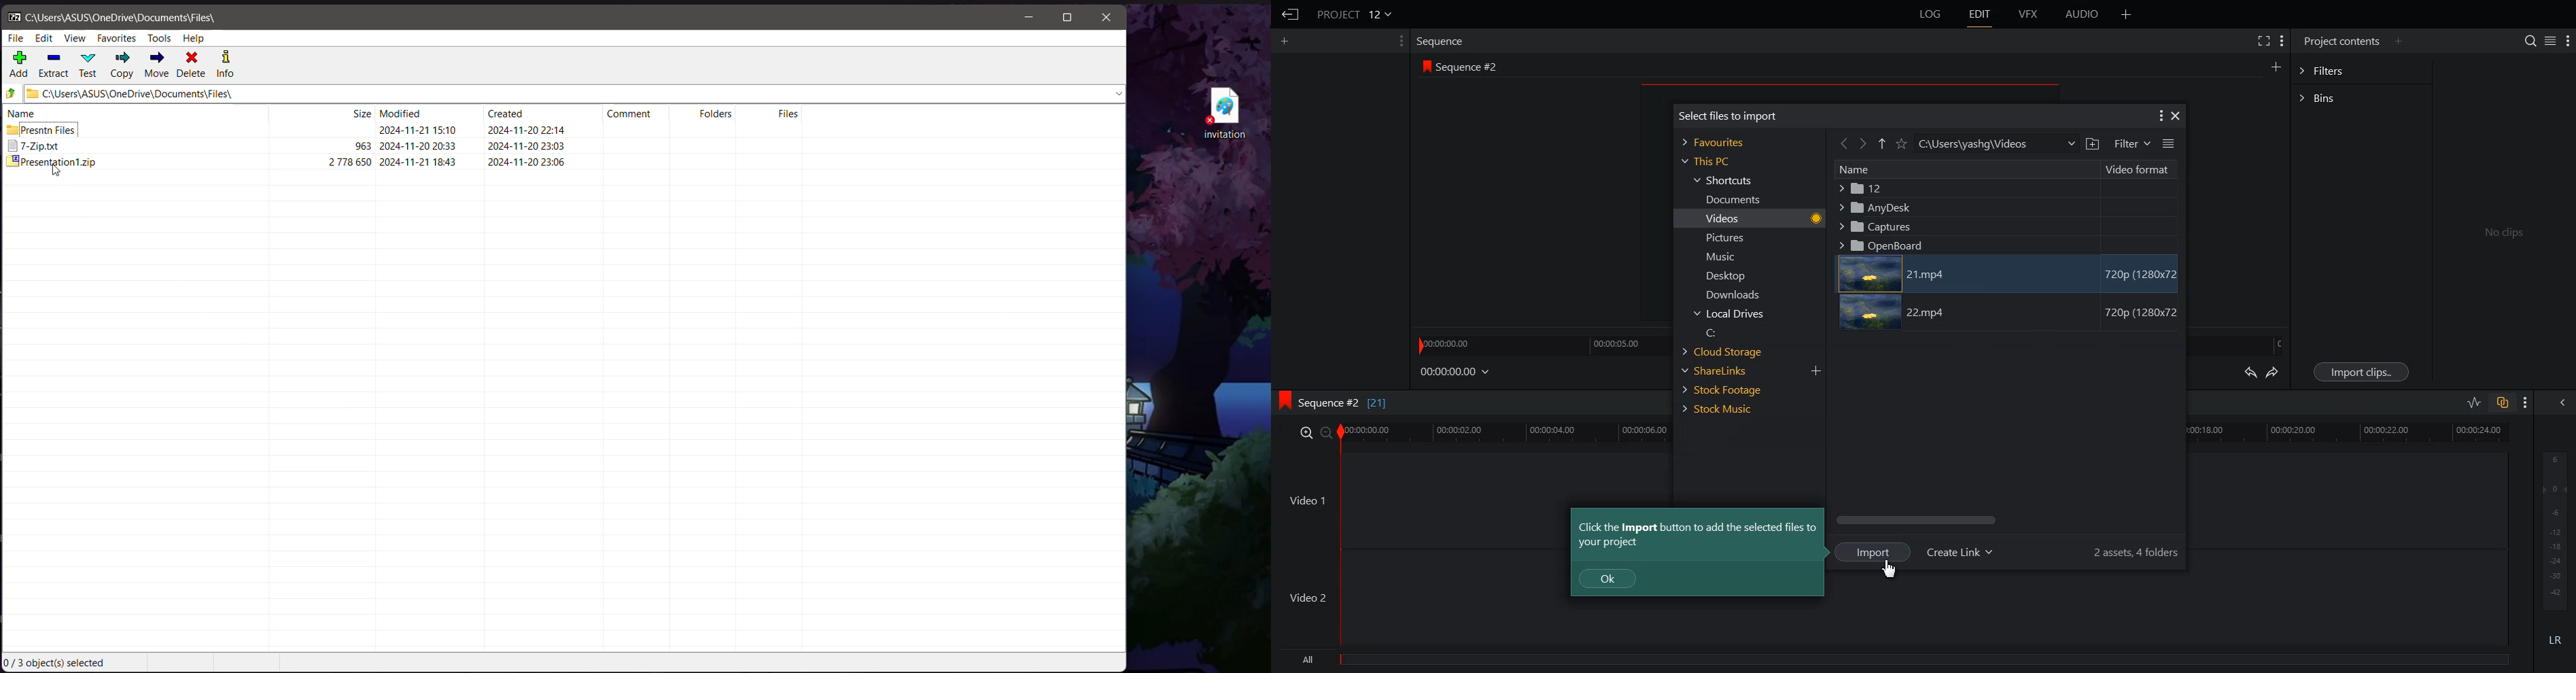  What do you see at coordinates (1730, 199) in the screenshot?
I see `Documents` at bounding box center [1730, 199].